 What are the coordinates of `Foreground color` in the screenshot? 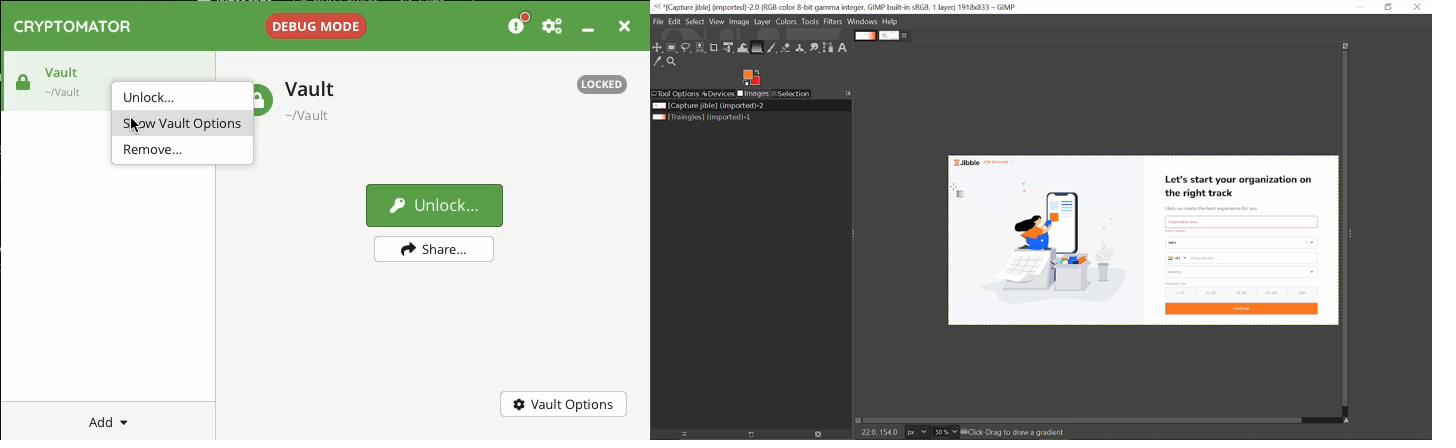 It's located at (751, 78).